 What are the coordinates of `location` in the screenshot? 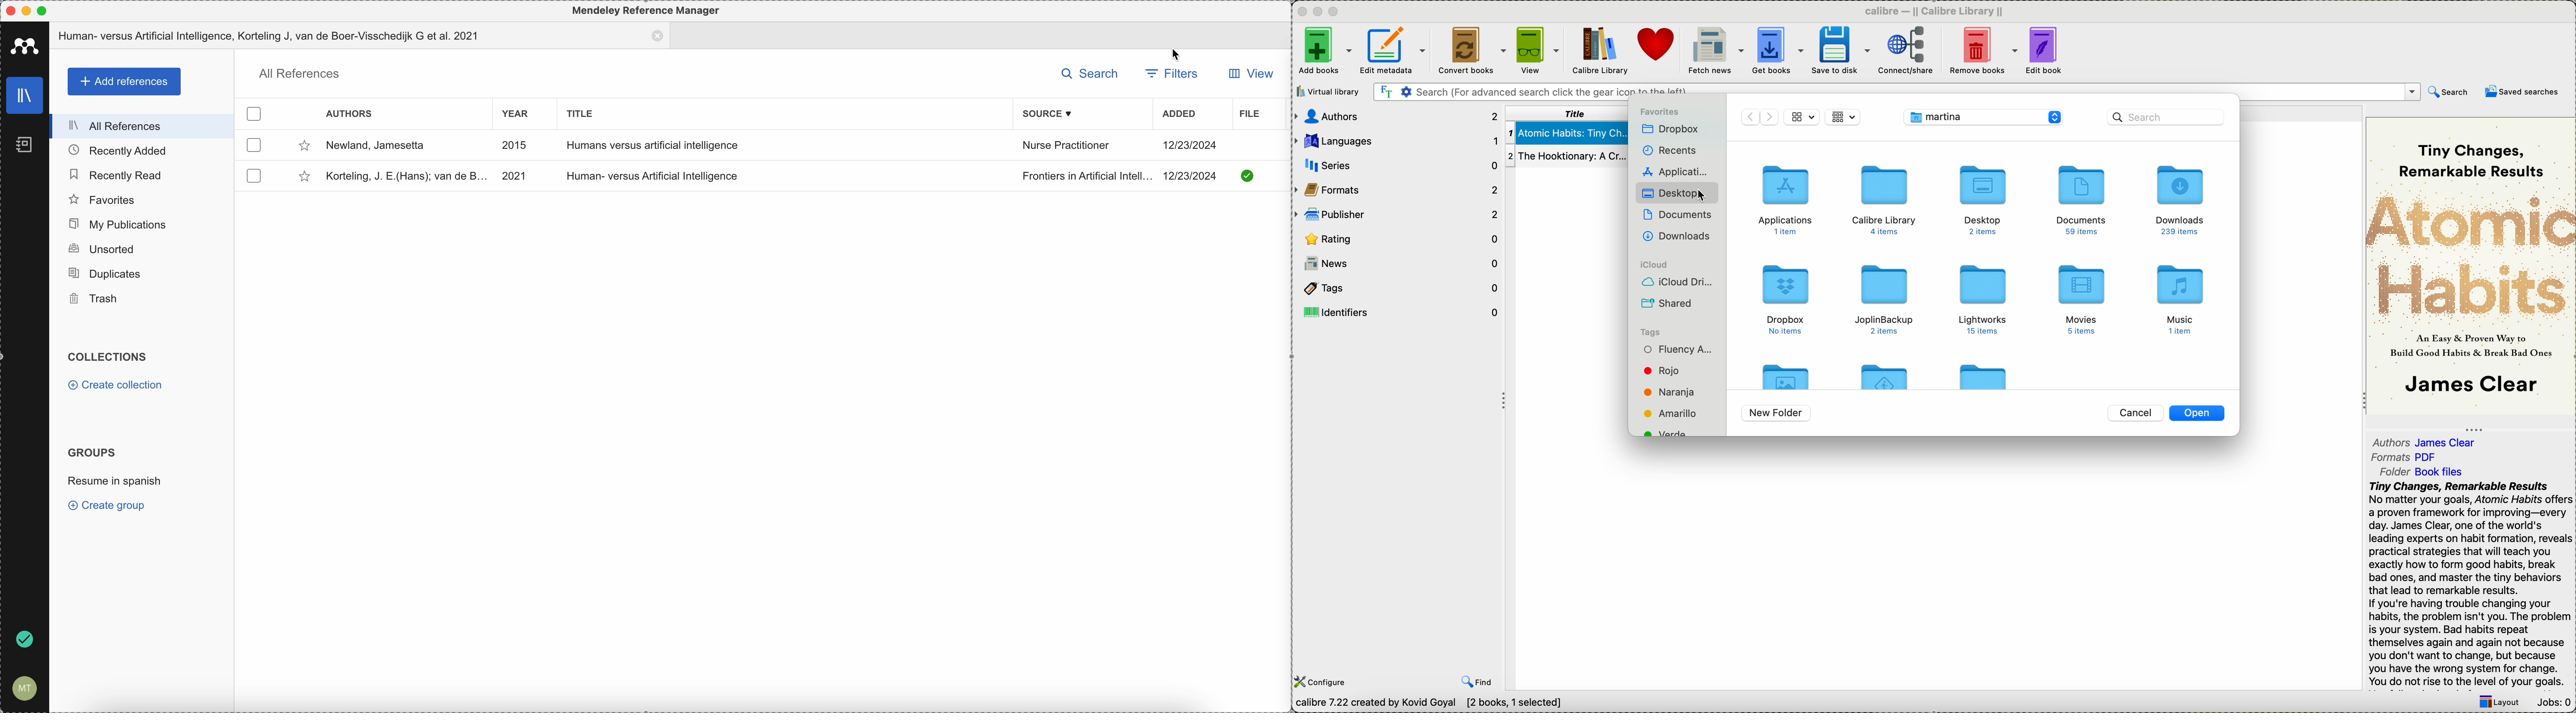 It's located at (1984, 116).